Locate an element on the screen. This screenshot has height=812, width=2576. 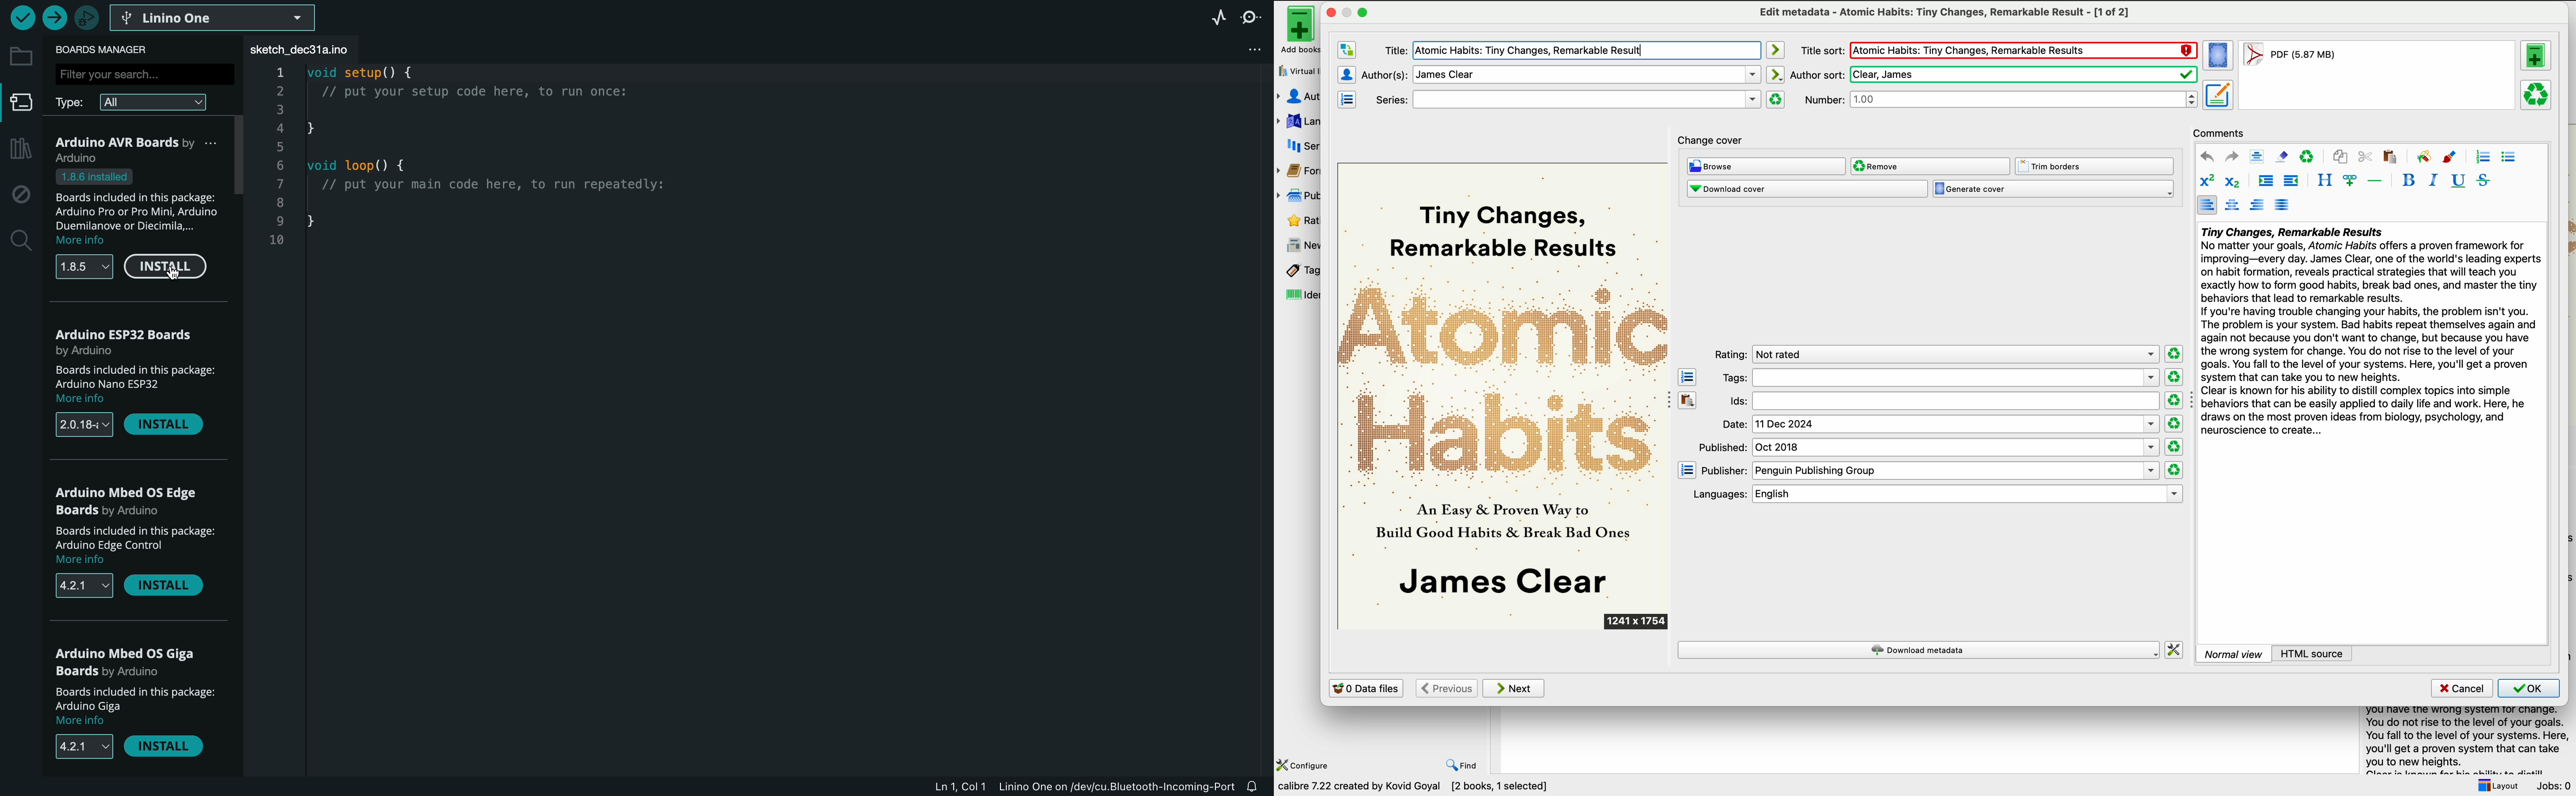
style the selected text block is located at coordinates (2324, 181).